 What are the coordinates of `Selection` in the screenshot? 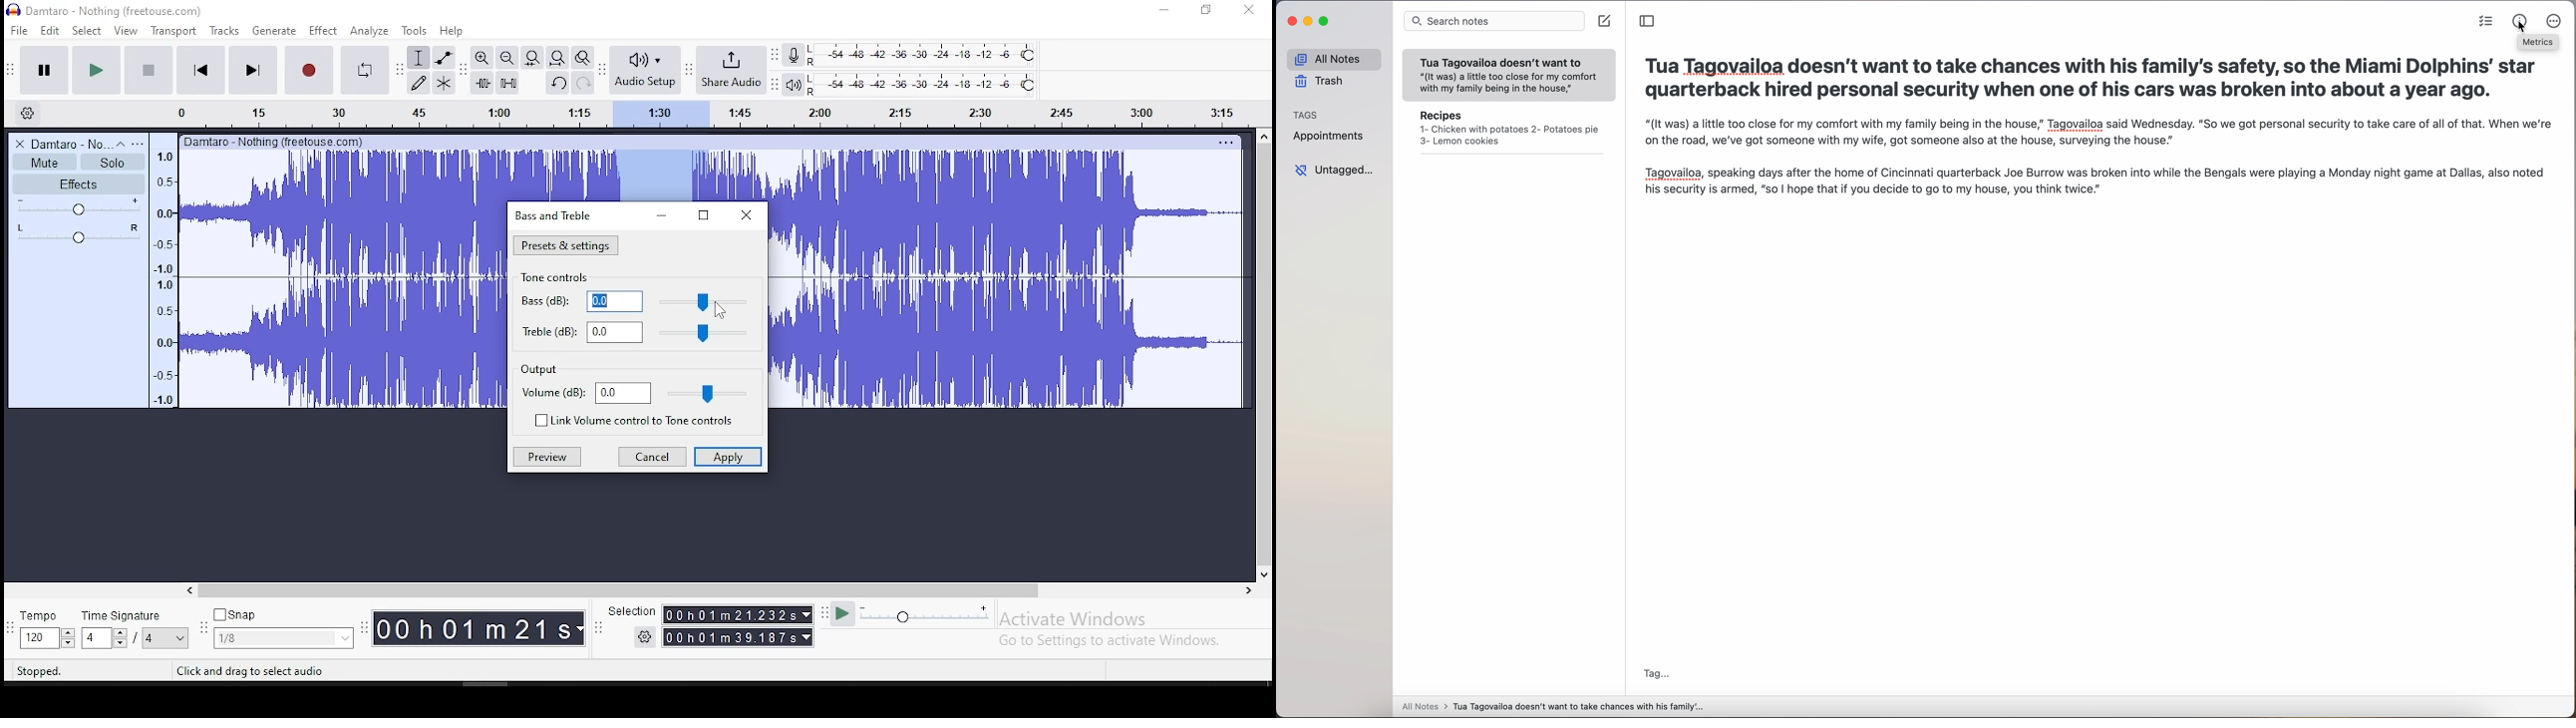 It's located at (630, 611).